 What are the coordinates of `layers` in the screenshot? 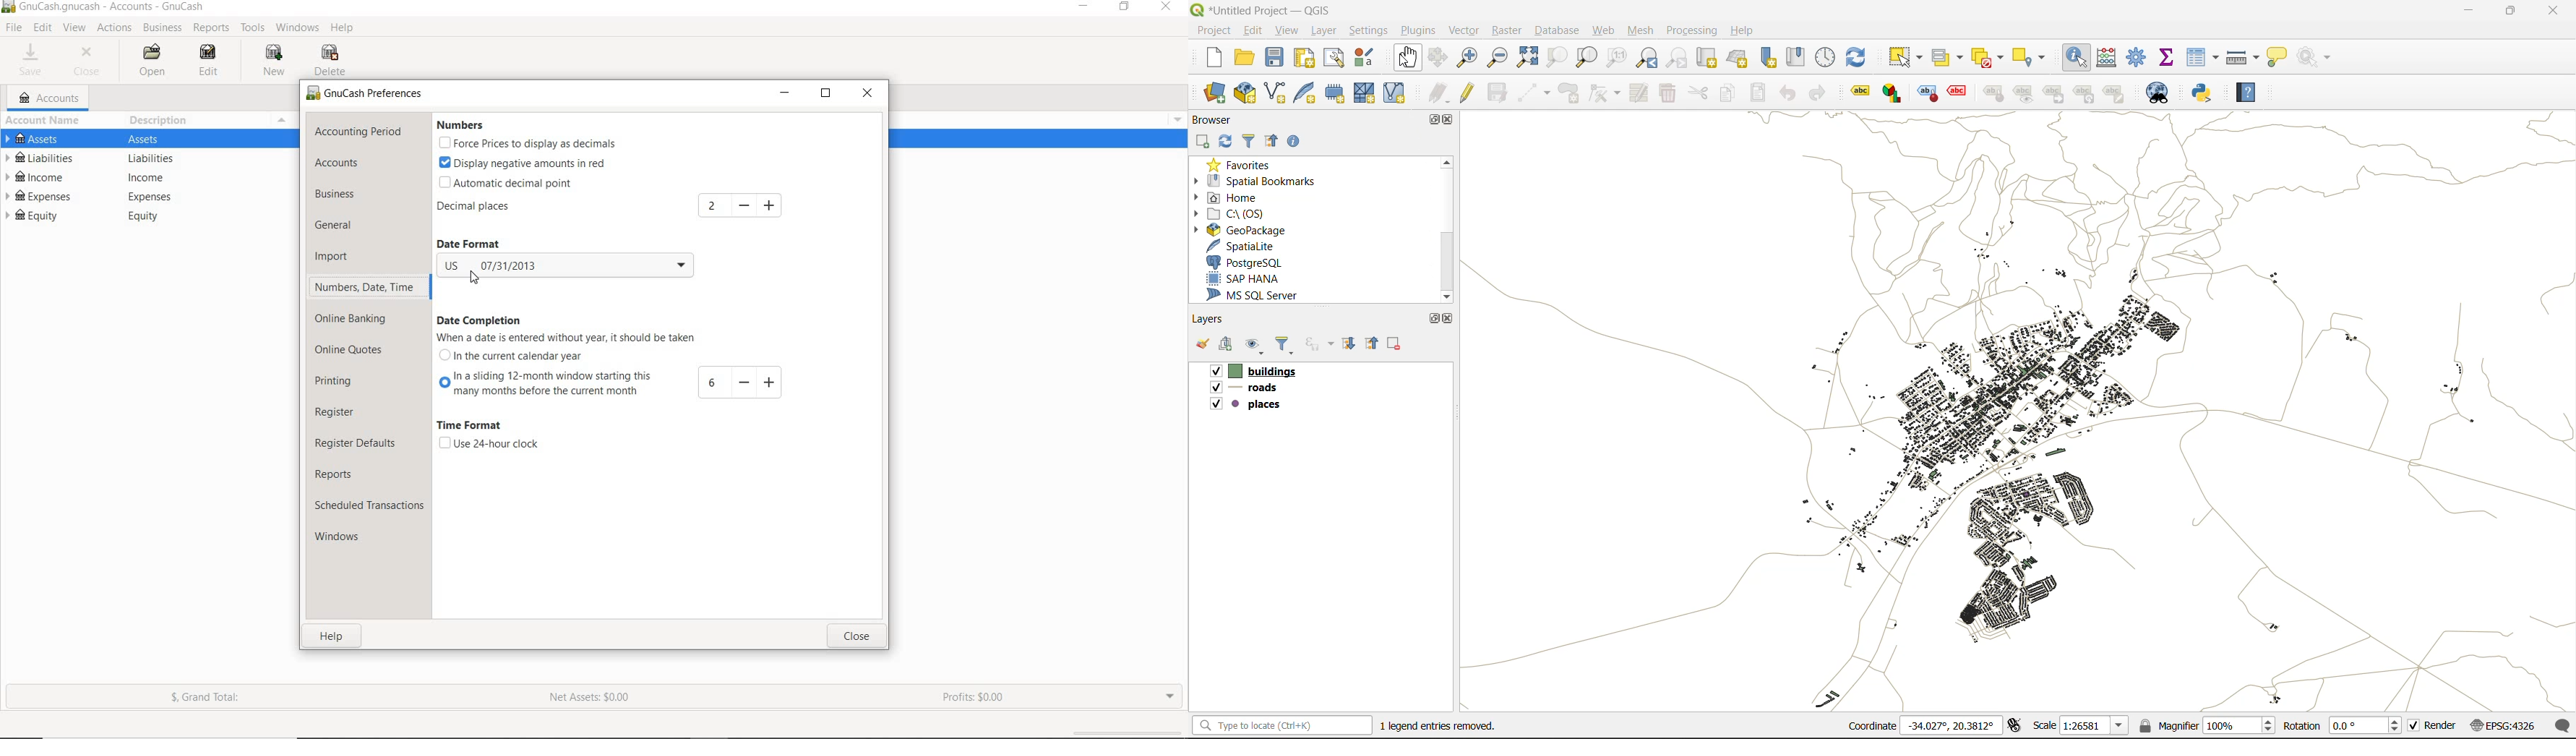 It's located at (1211, 320).